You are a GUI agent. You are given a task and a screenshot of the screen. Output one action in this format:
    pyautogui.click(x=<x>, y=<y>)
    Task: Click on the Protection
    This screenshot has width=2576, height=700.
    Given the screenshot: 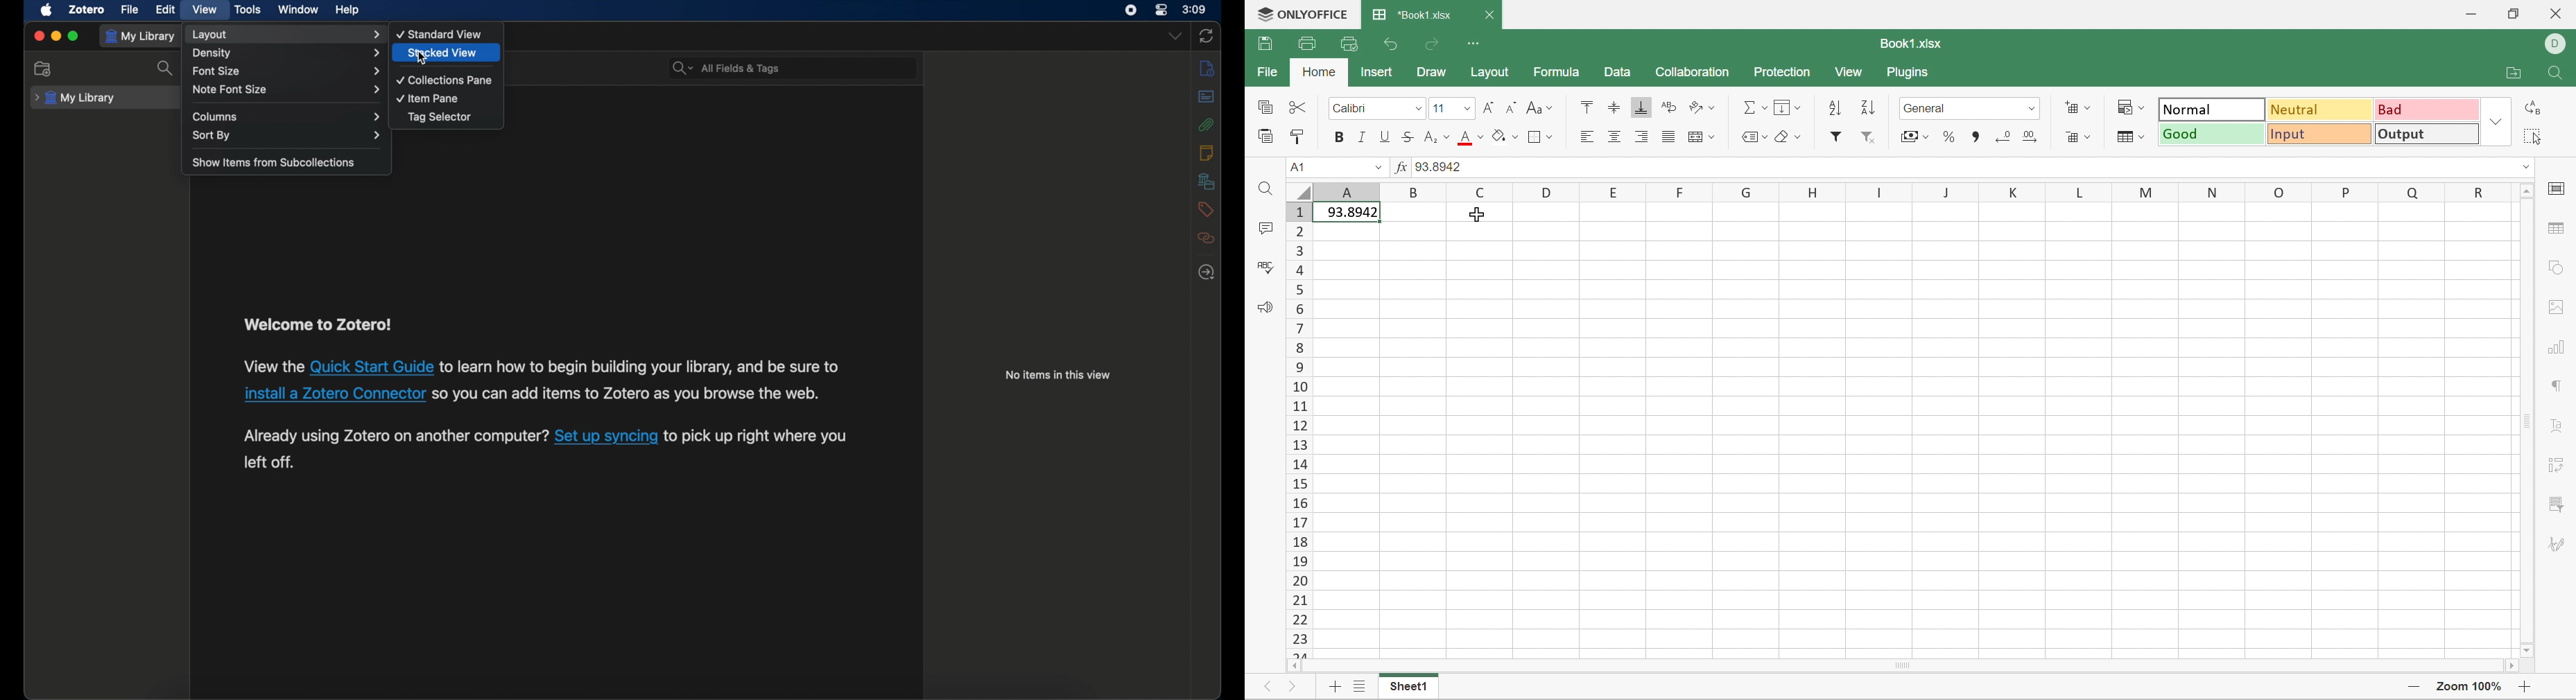 What is the action you would take?
    pyautogui.click(x=1783, y=71)
    